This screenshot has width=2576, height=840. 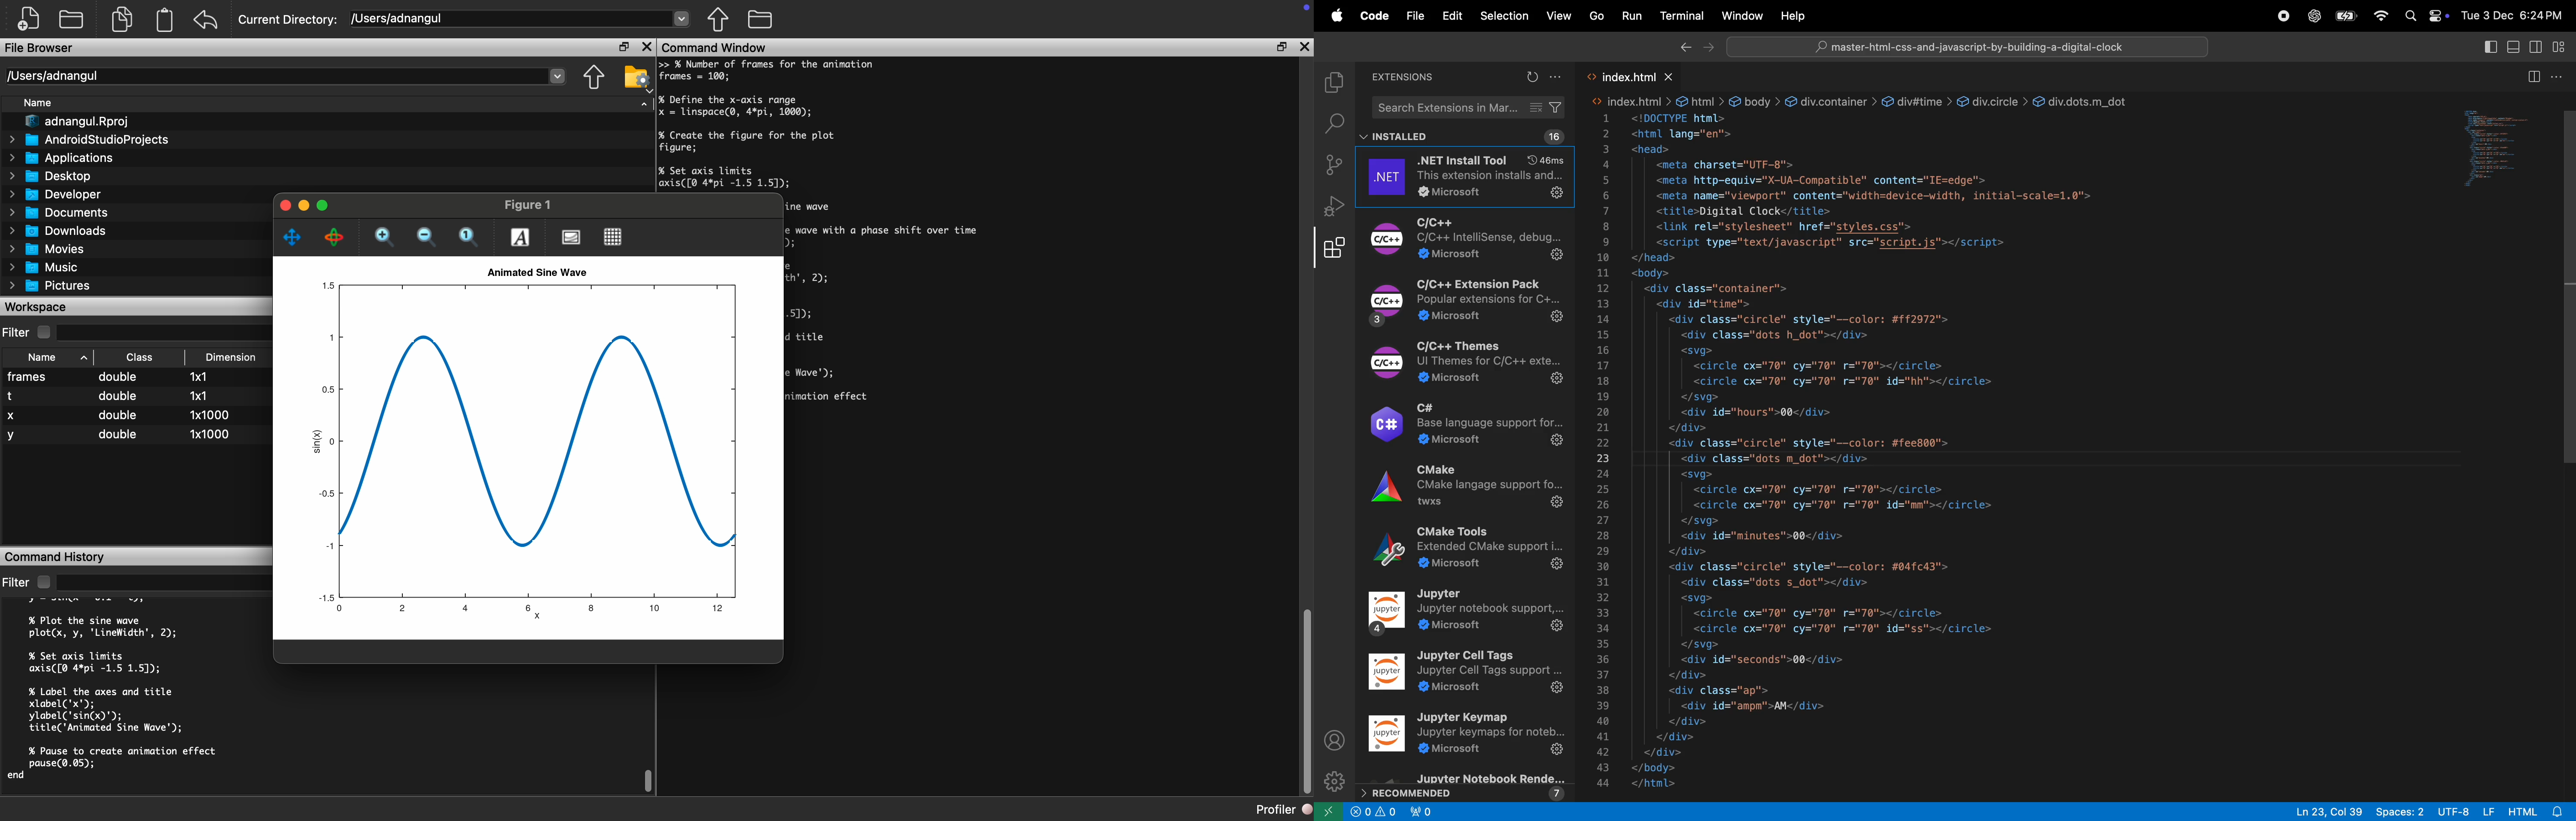 What do you see at coordinates (1327, 811) in the screenshot?
I see `new window` at bounding box center [1327, 811].